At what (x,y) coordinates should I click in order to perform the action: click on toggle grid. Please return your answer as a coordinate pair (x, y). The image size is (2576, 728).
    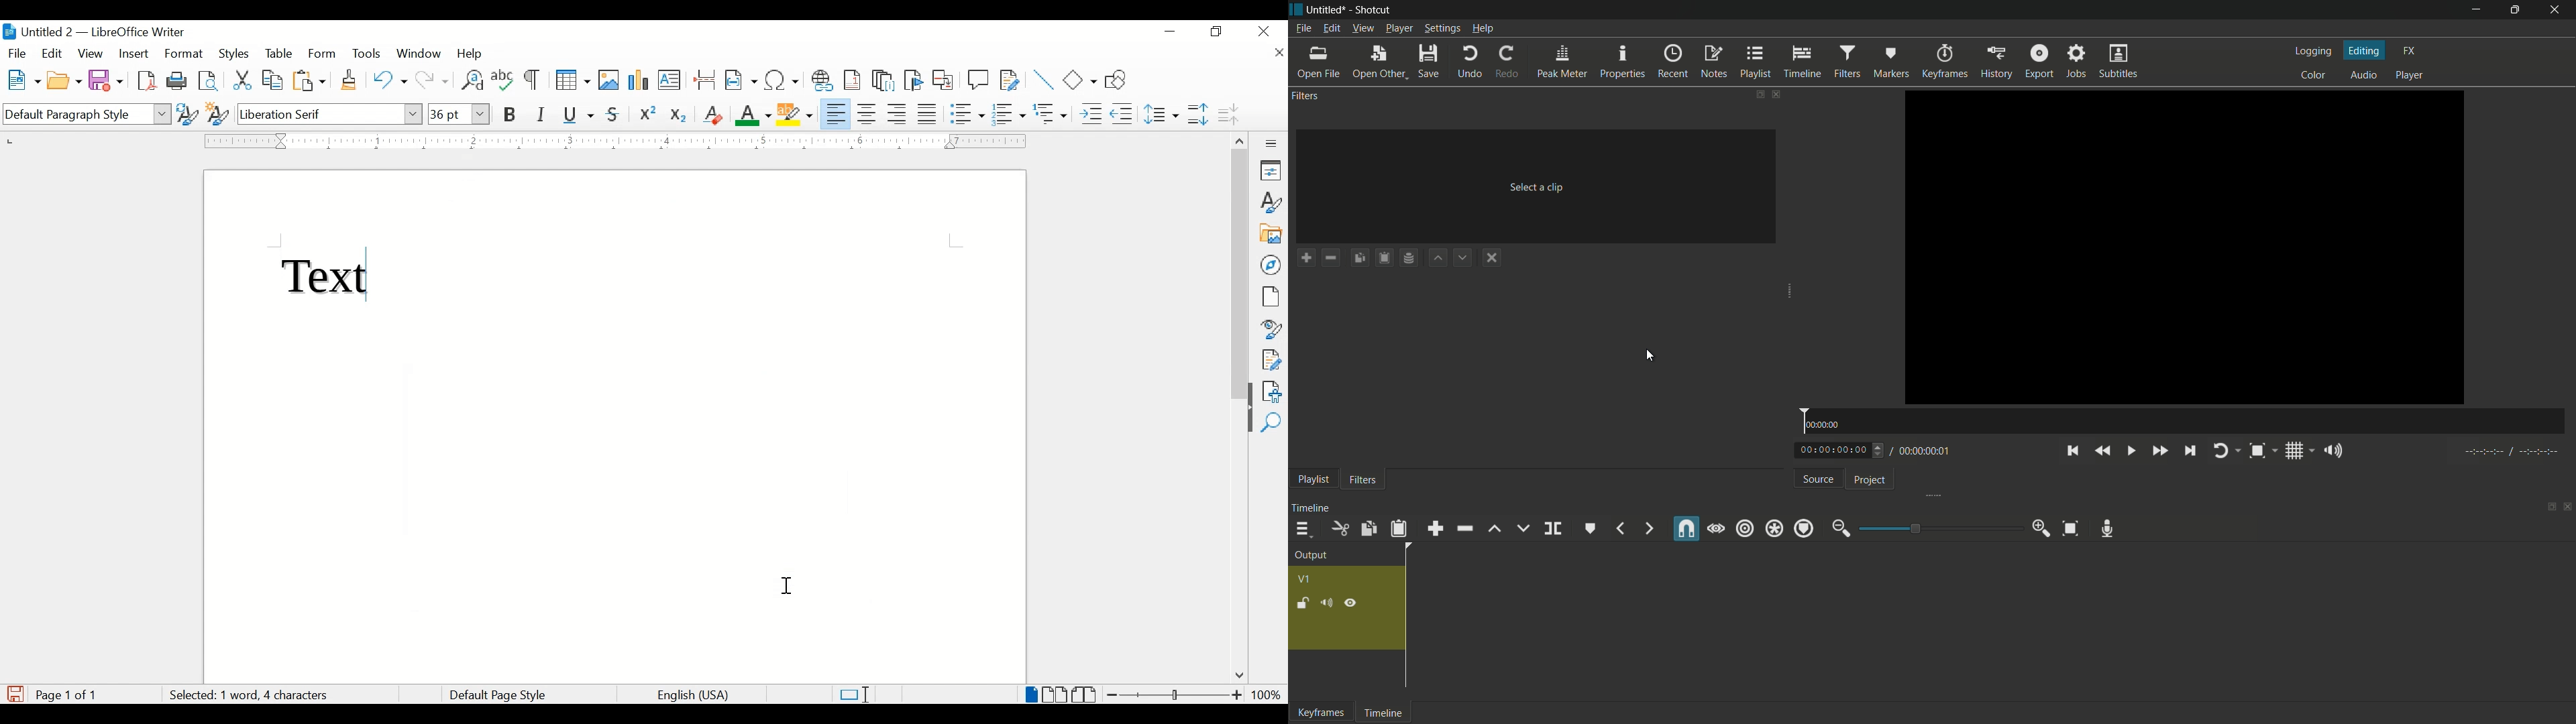
    Looking at the image, I should click on (2296, 451).